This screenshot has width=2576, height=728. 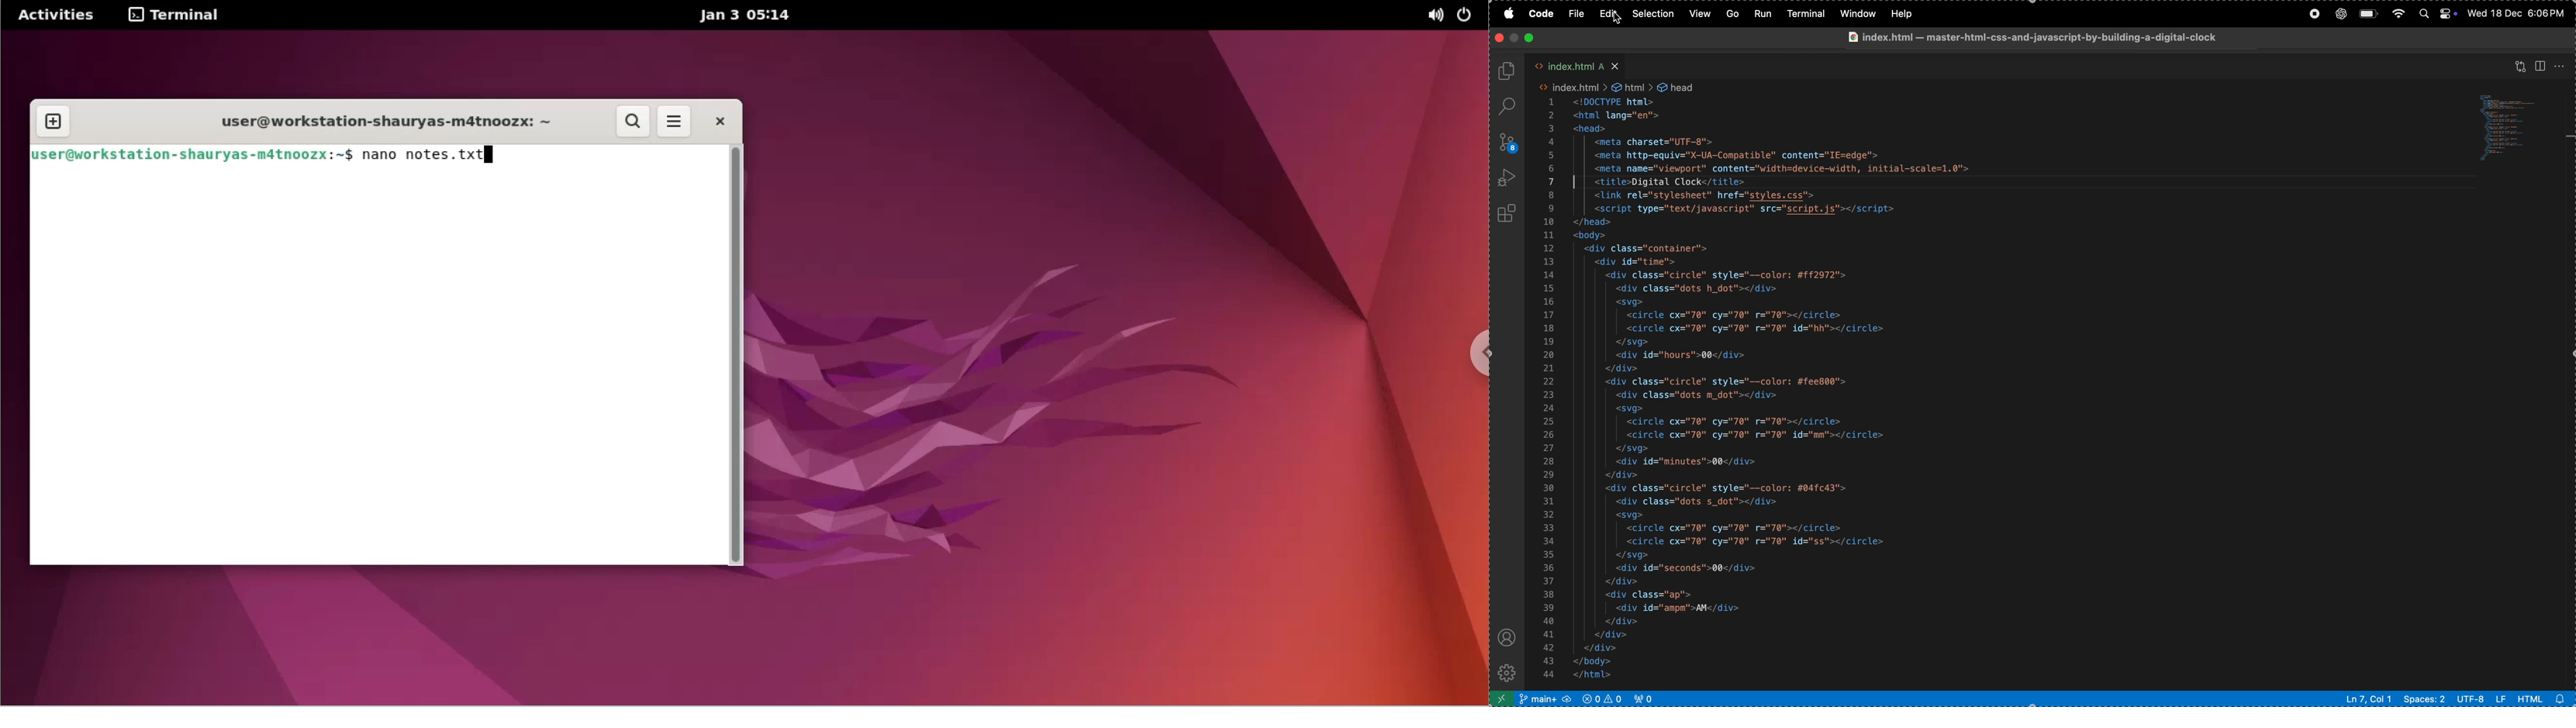 I want to click on selection, so click(x=1653, y=13).